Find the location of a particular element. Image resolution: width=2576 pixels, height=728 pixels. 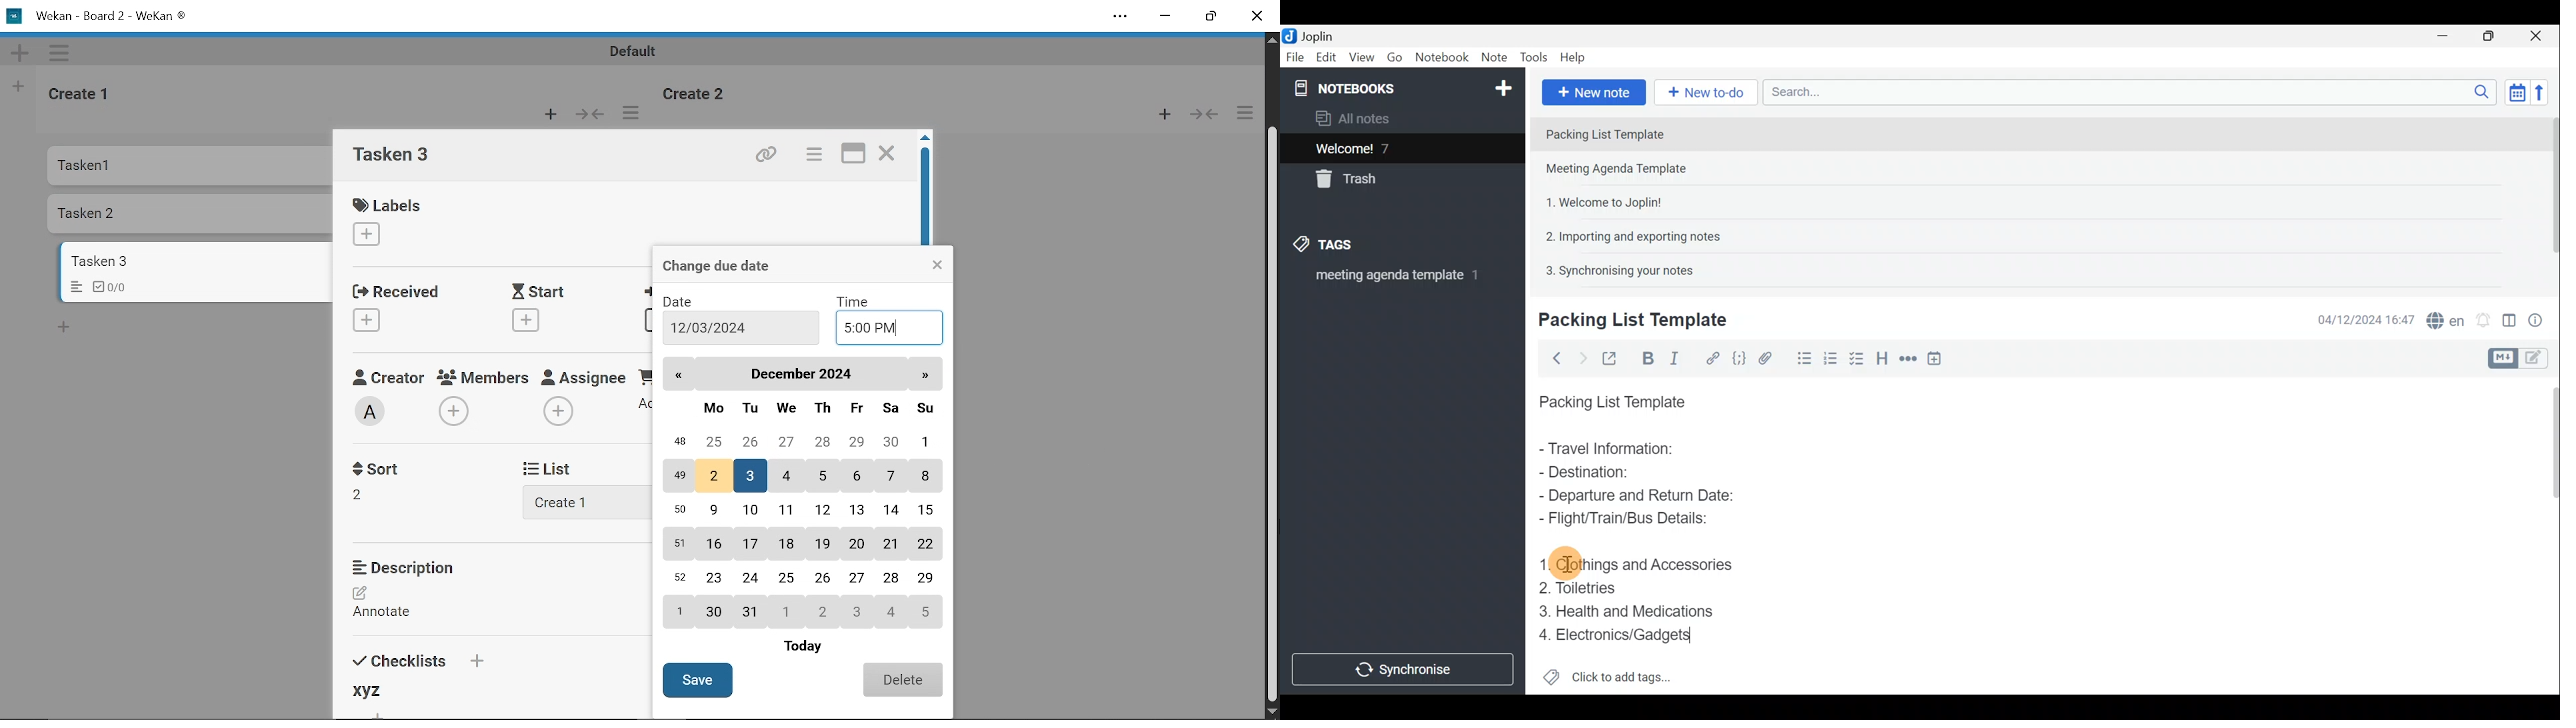

Back is located at coordinates (681, 373).